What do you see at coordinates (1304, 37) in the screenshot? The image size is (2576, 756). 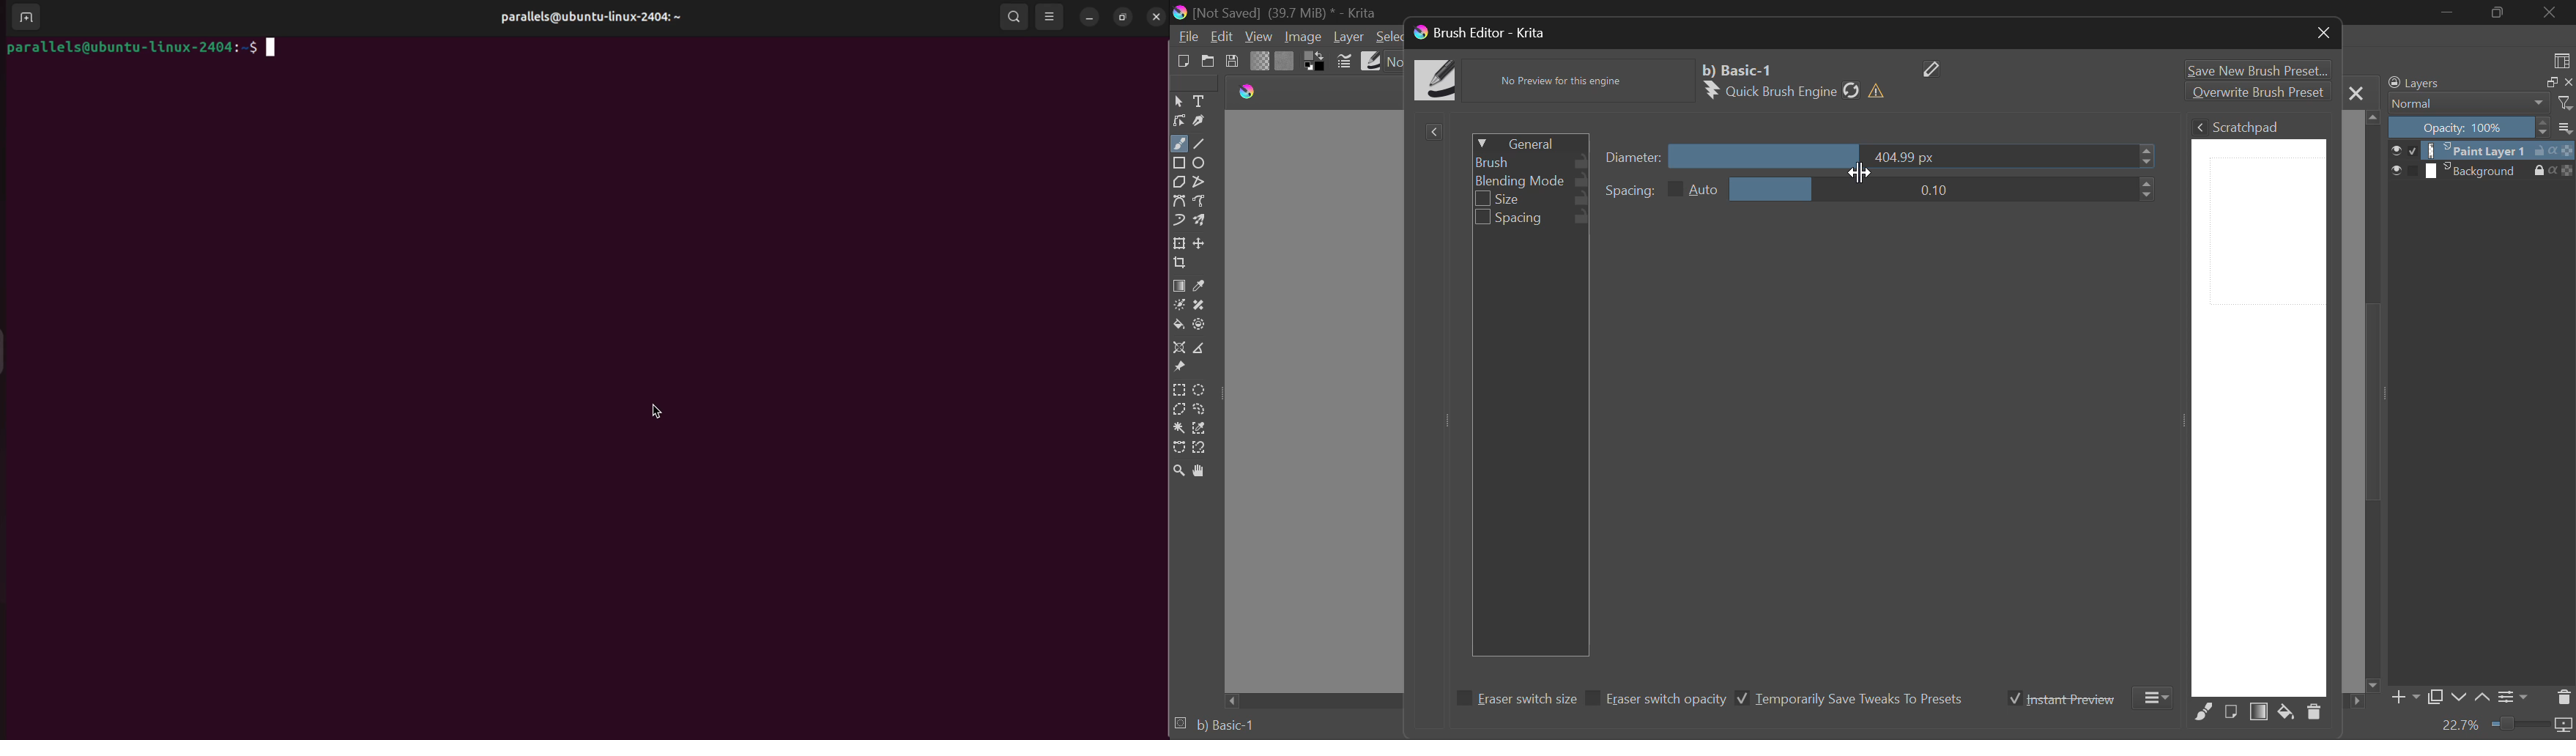 I see `Image` at bounding box center [1304, 37].